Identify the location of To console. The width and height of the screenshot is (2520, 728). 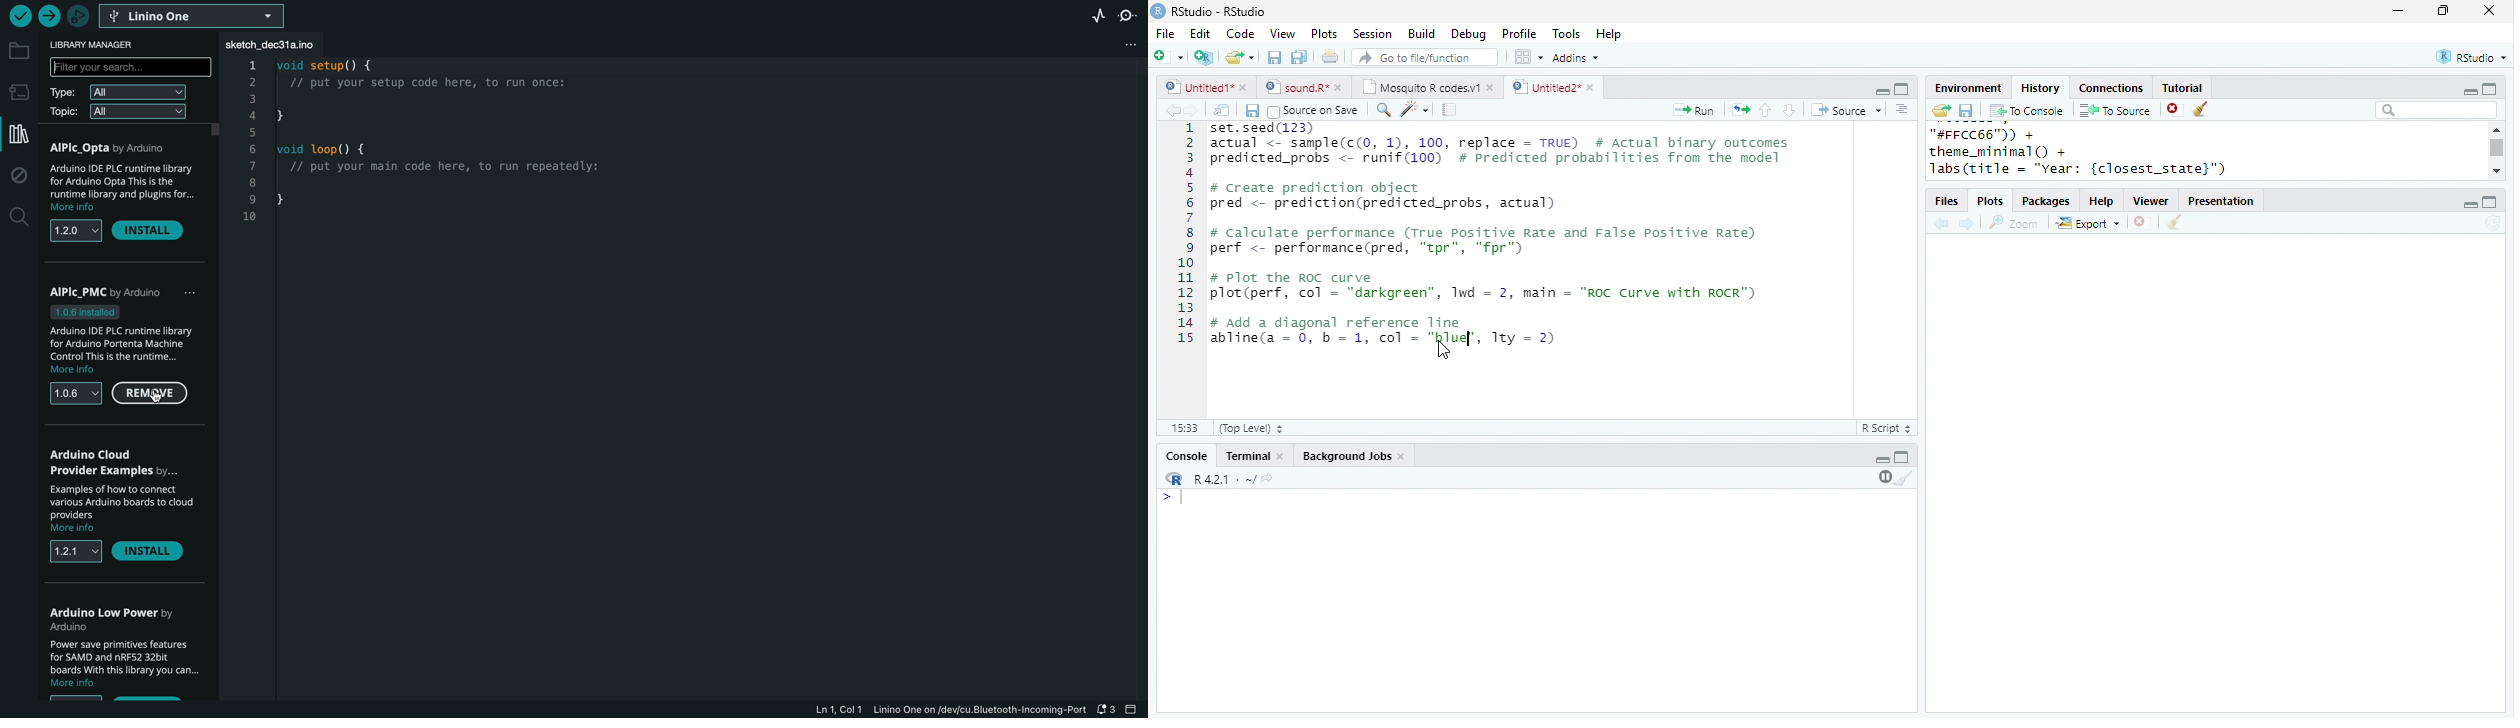
(2027, 111).